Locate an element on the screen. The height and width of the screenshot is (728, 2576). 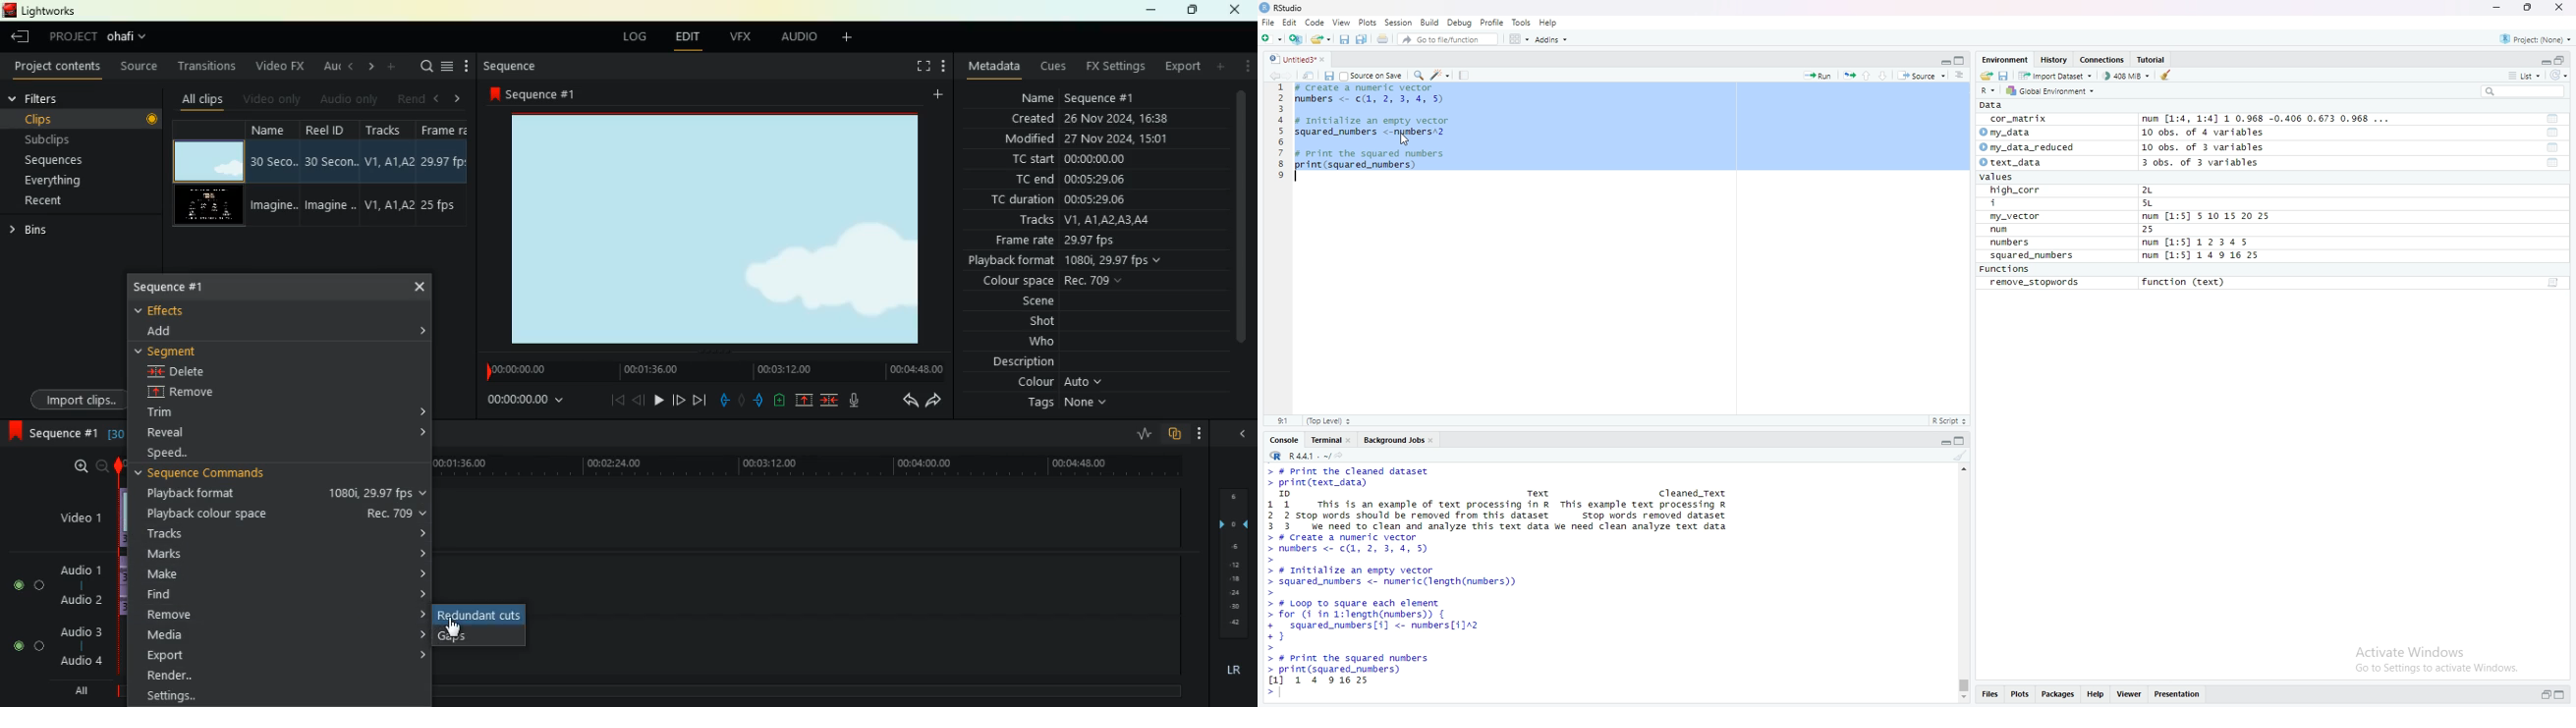
Plots is located at coordinates (1367, 22).